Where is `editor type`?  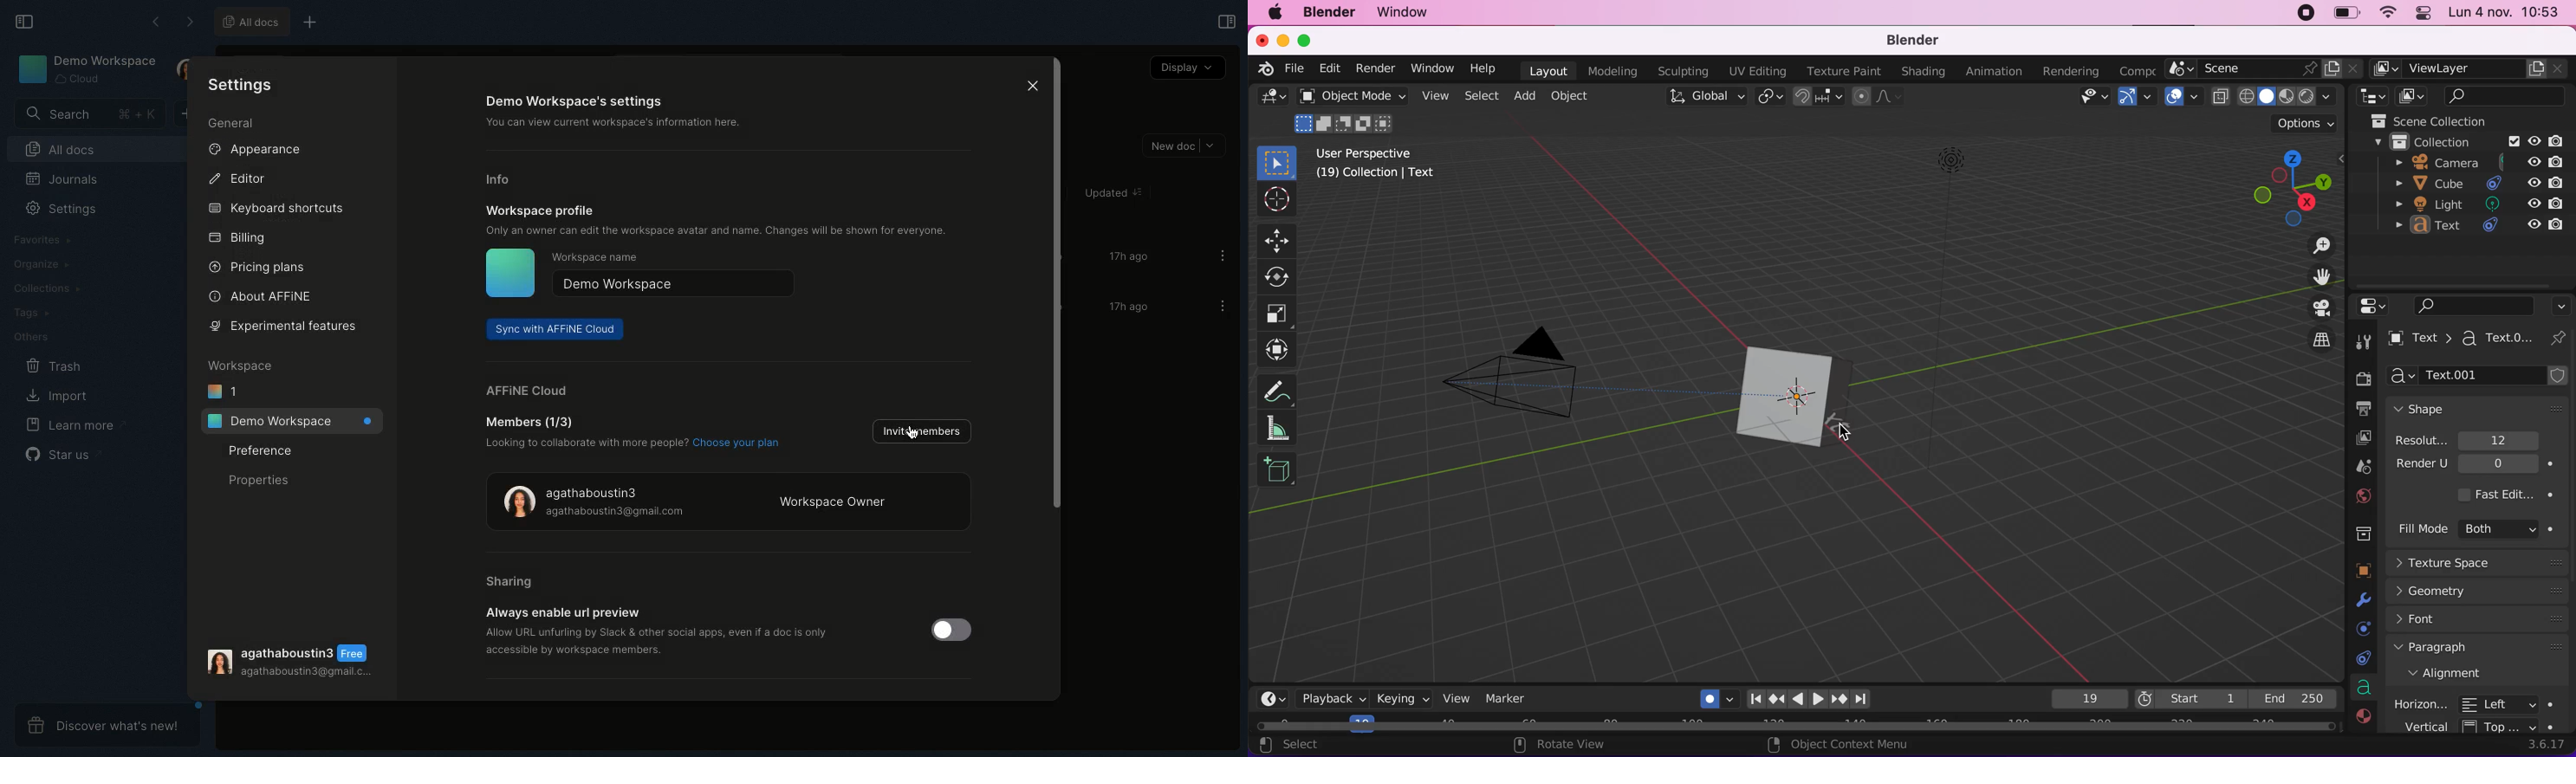 editor type is located at coordinates (2371, 97).